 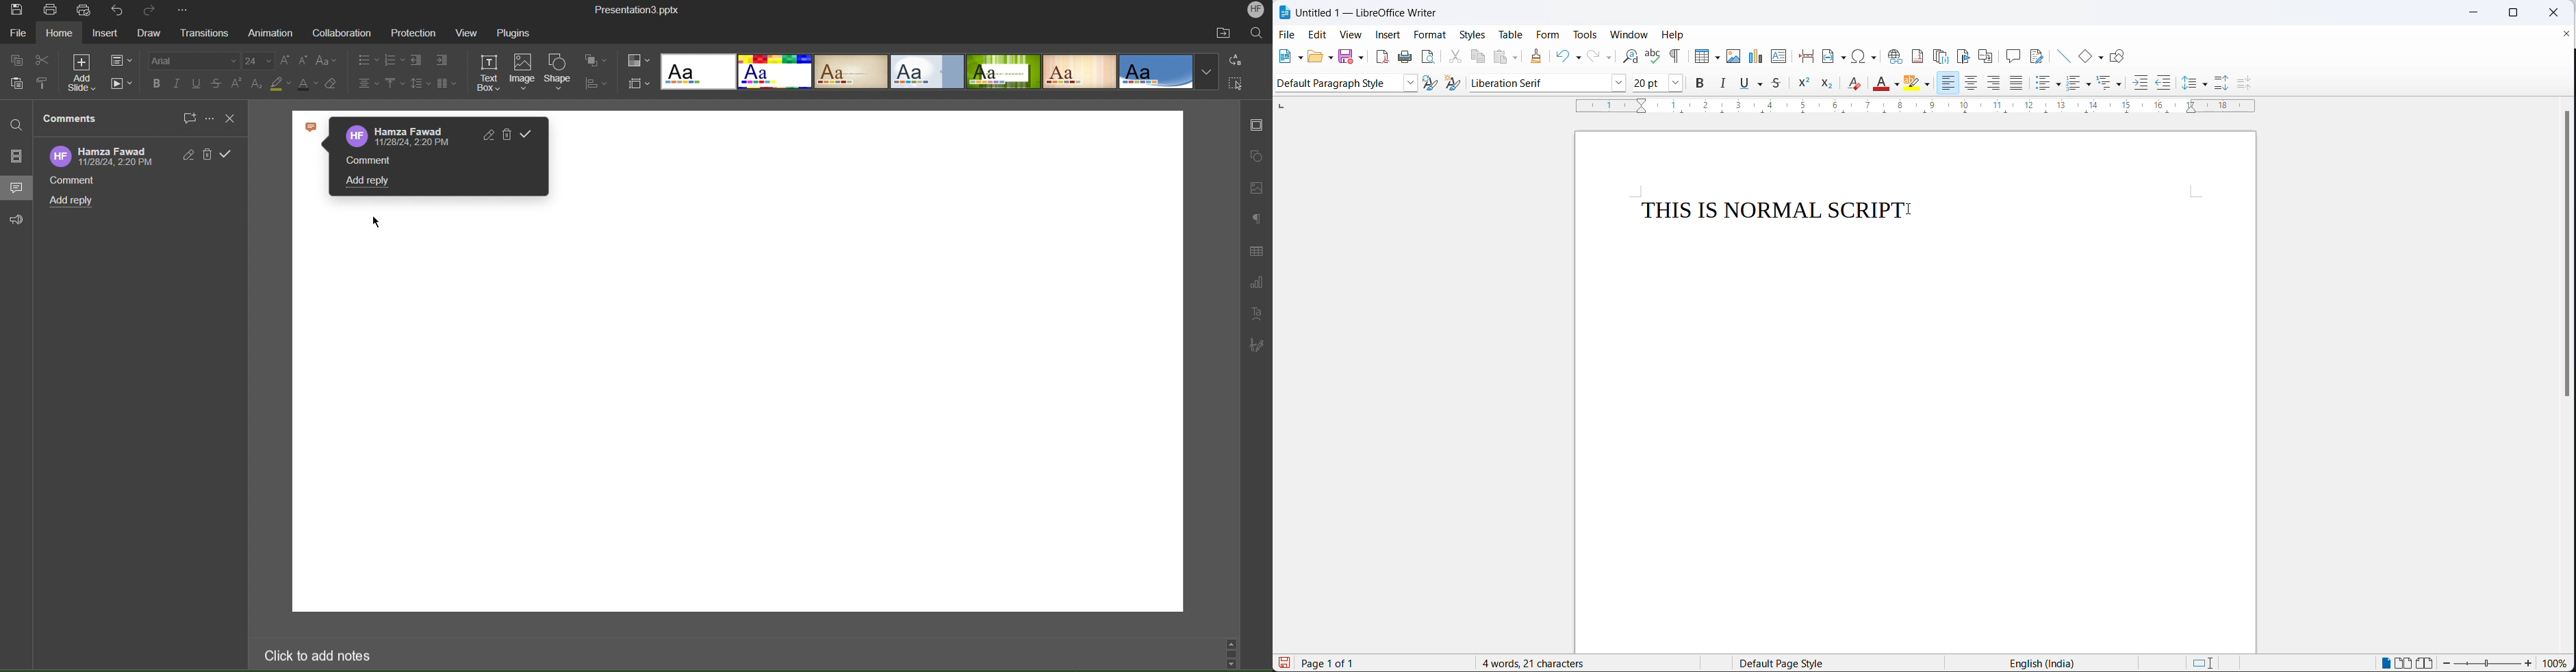 What do you see at coordinates (1257, 190) in the screenshot?
I see `Insert Image` at bounding box center [1257, 190].